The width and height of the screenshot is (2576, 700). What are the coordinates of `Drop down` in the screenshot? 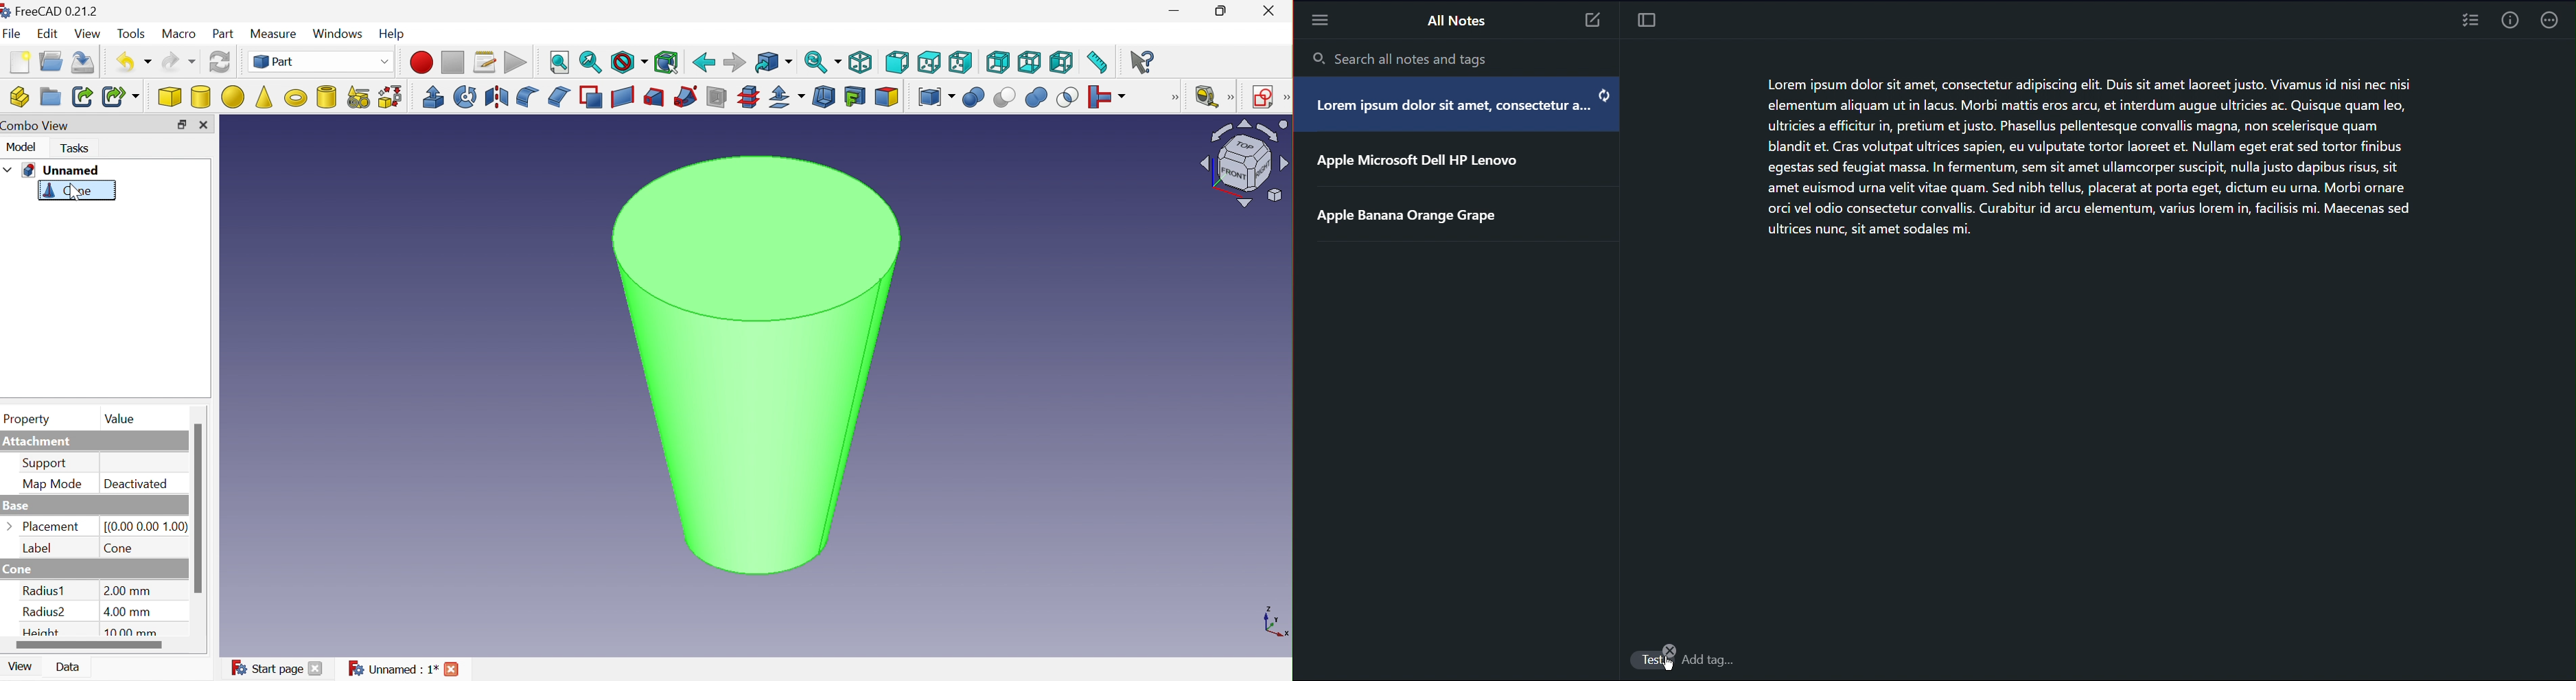 It's located at (8, 169).